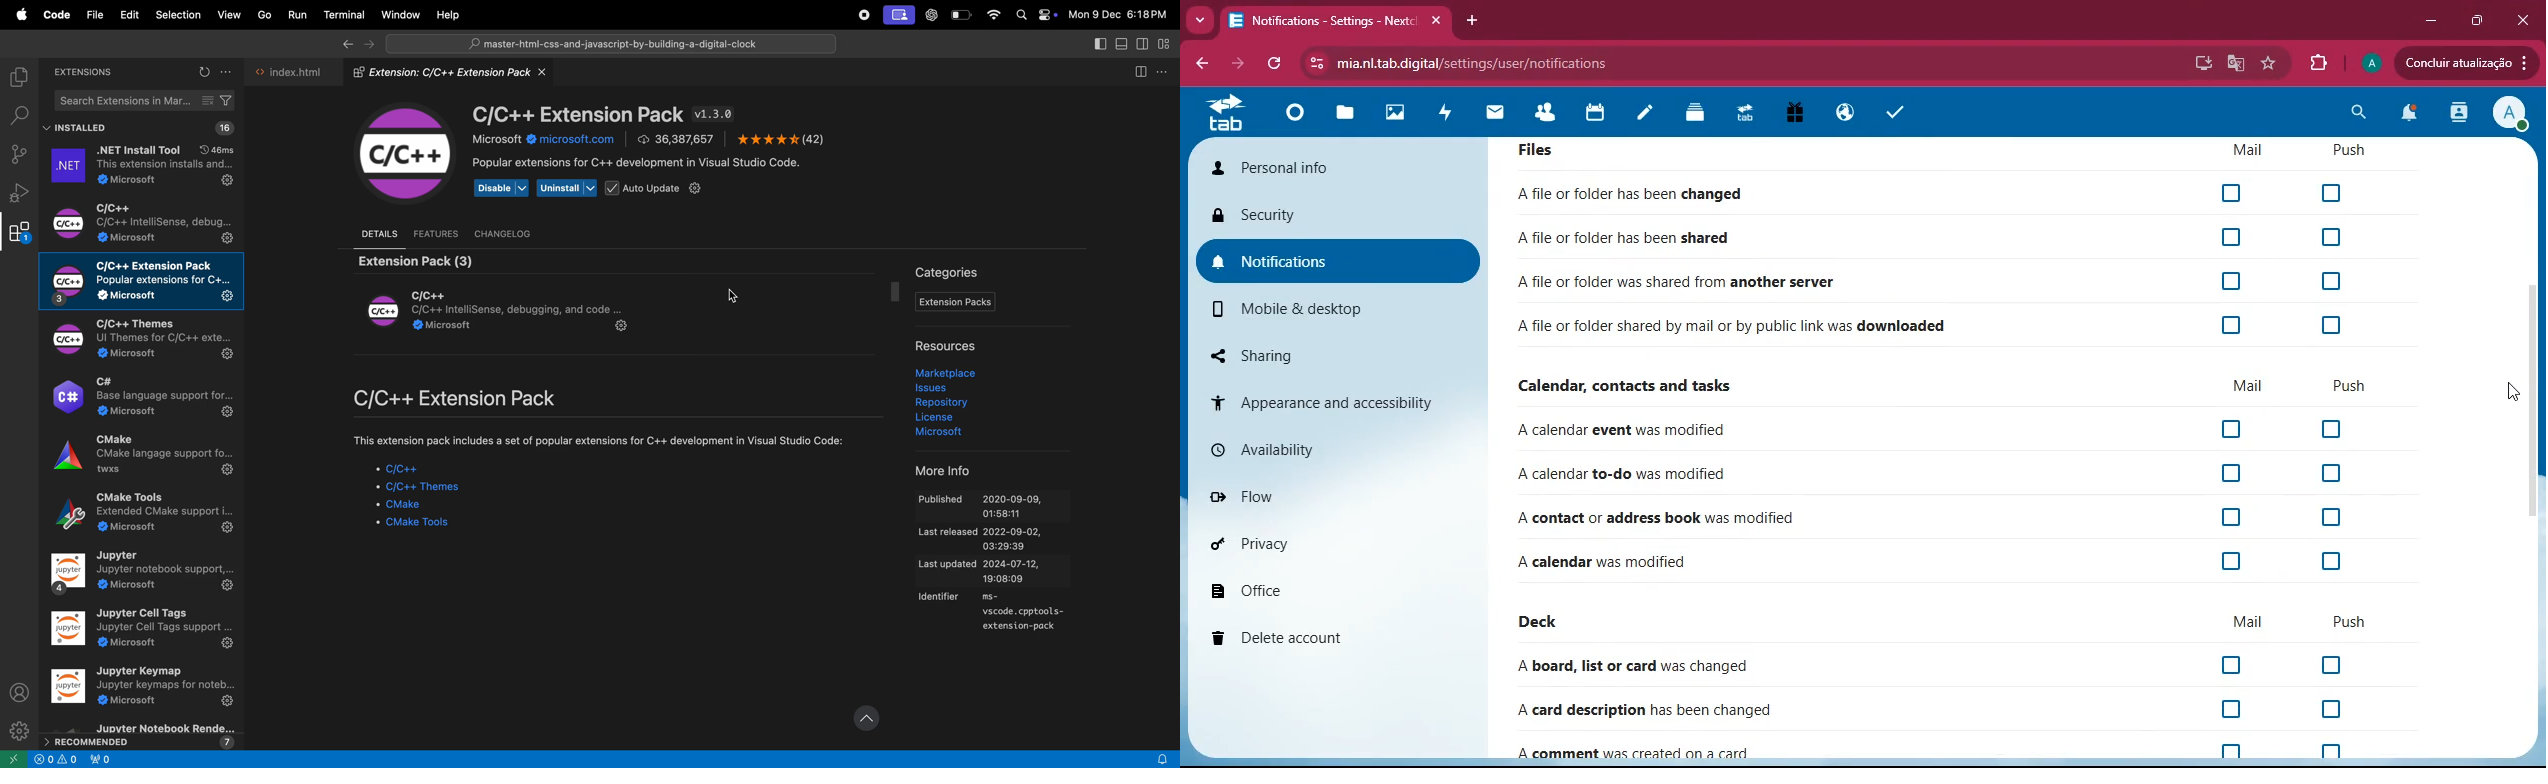  Describe the element at coordinates (141, 460) in the screenshot. I see `C make extensions` at that location.